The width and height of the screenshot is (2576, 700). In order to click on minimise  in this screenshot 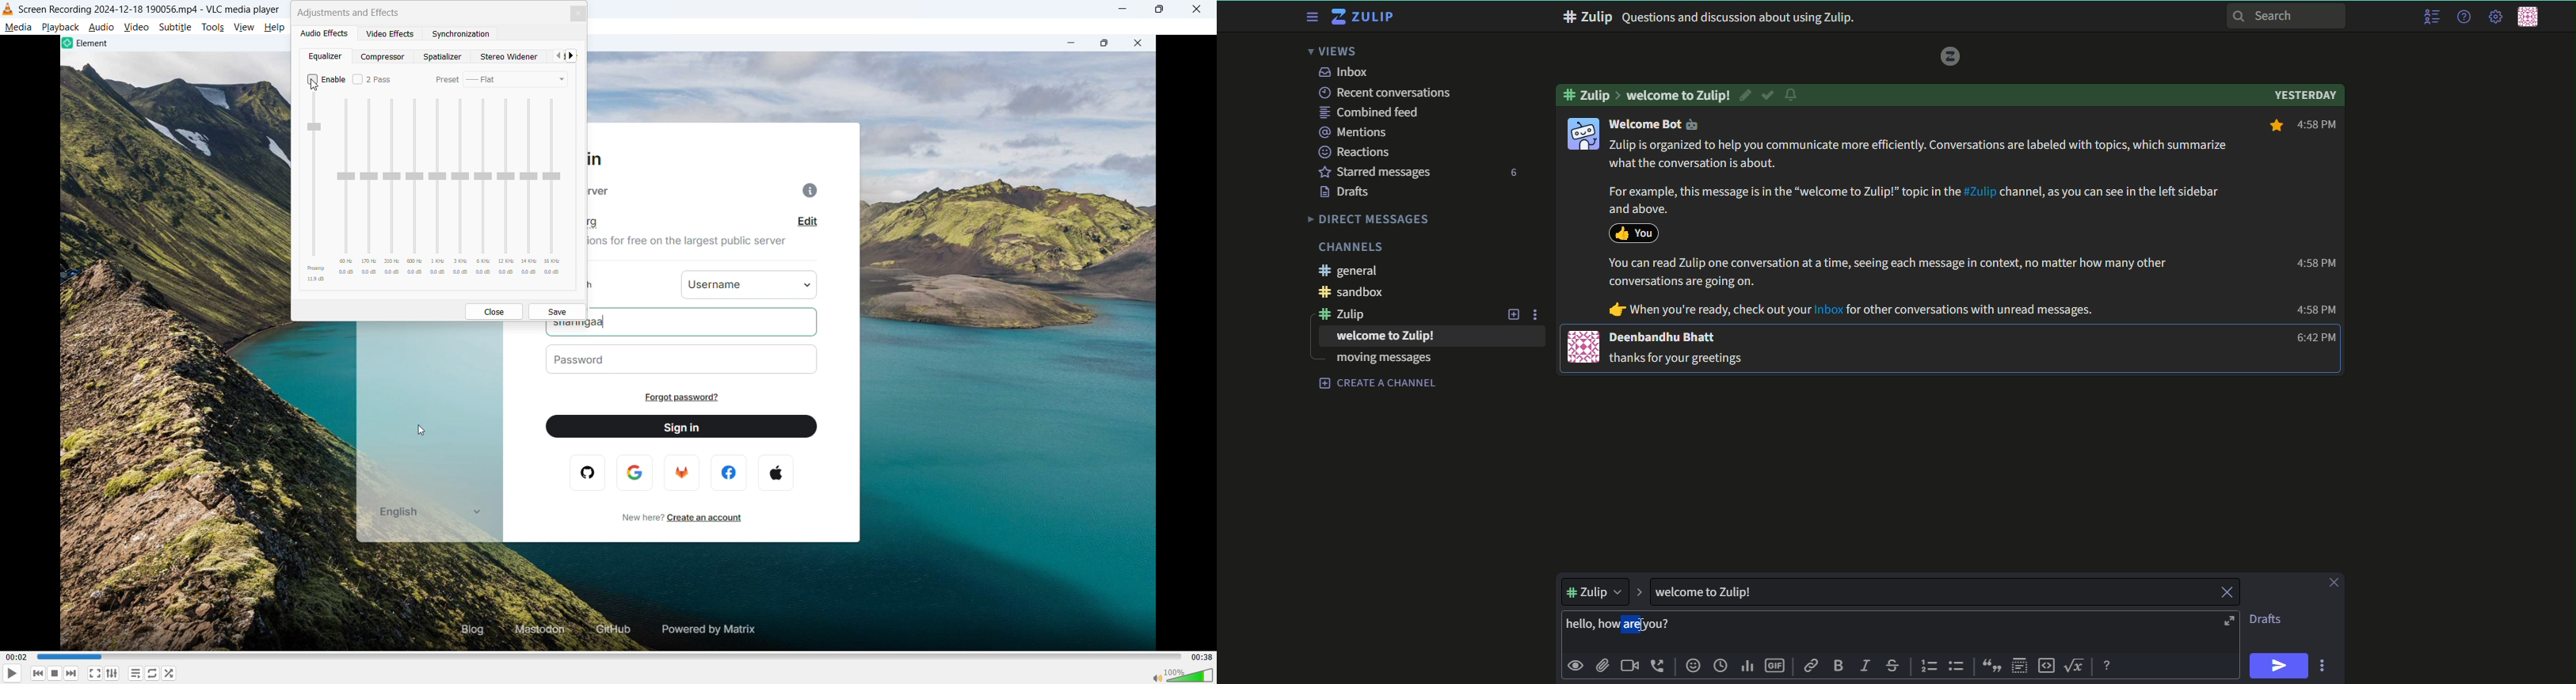, I will do `click(1124, 10)`.